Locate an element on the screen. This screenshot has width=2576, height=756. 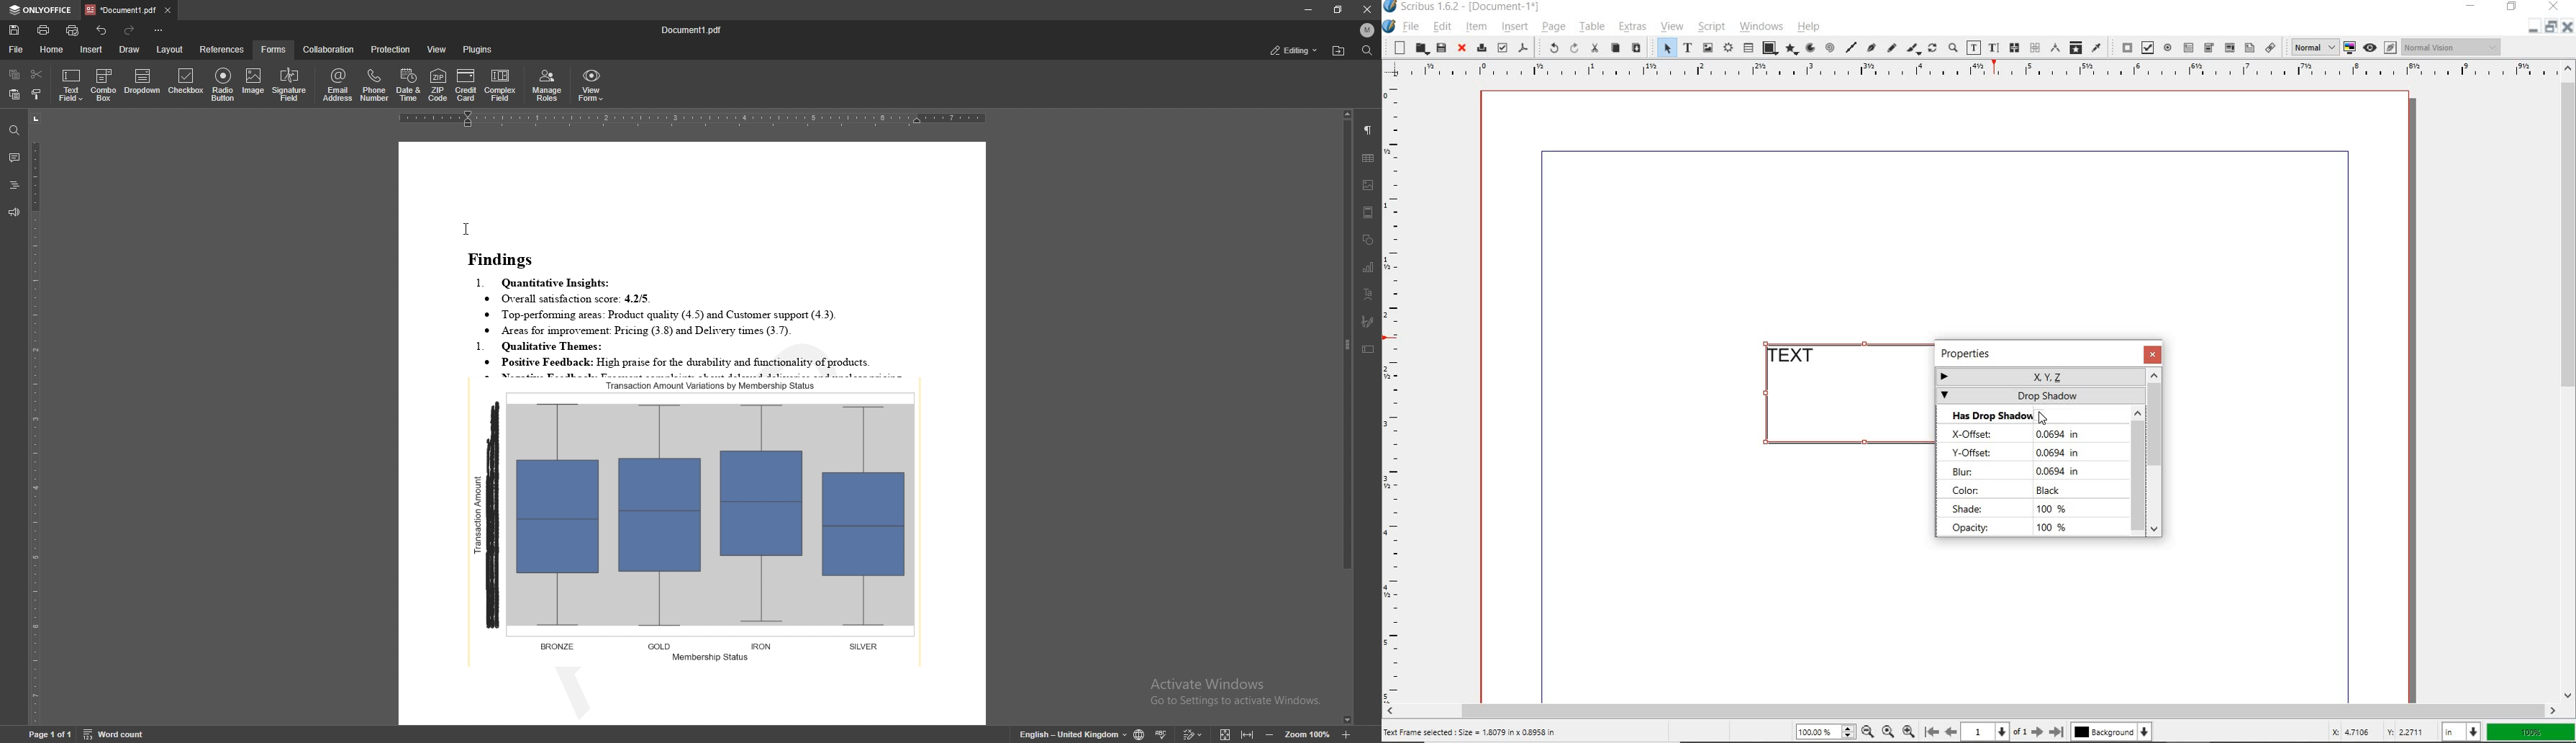
Findings is located at coordinates (507, 260).